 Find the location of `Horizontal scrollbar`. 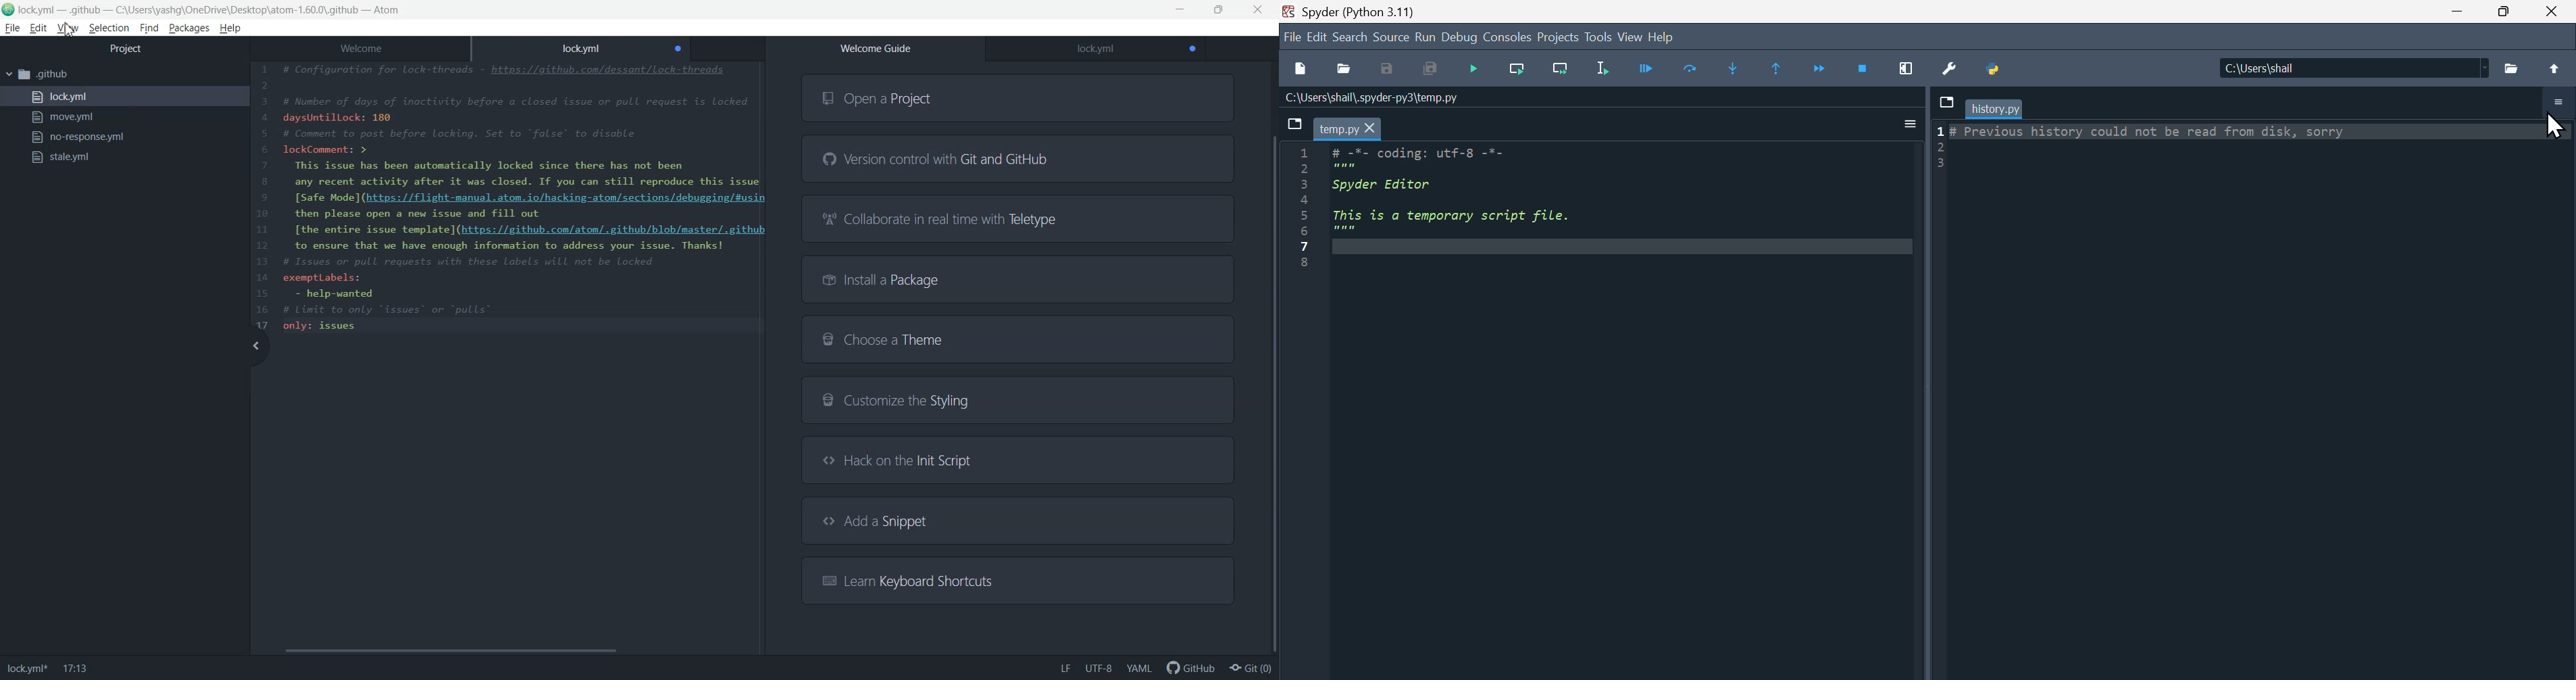

Horizontal scrollbar is located at coordinates (504, 651).